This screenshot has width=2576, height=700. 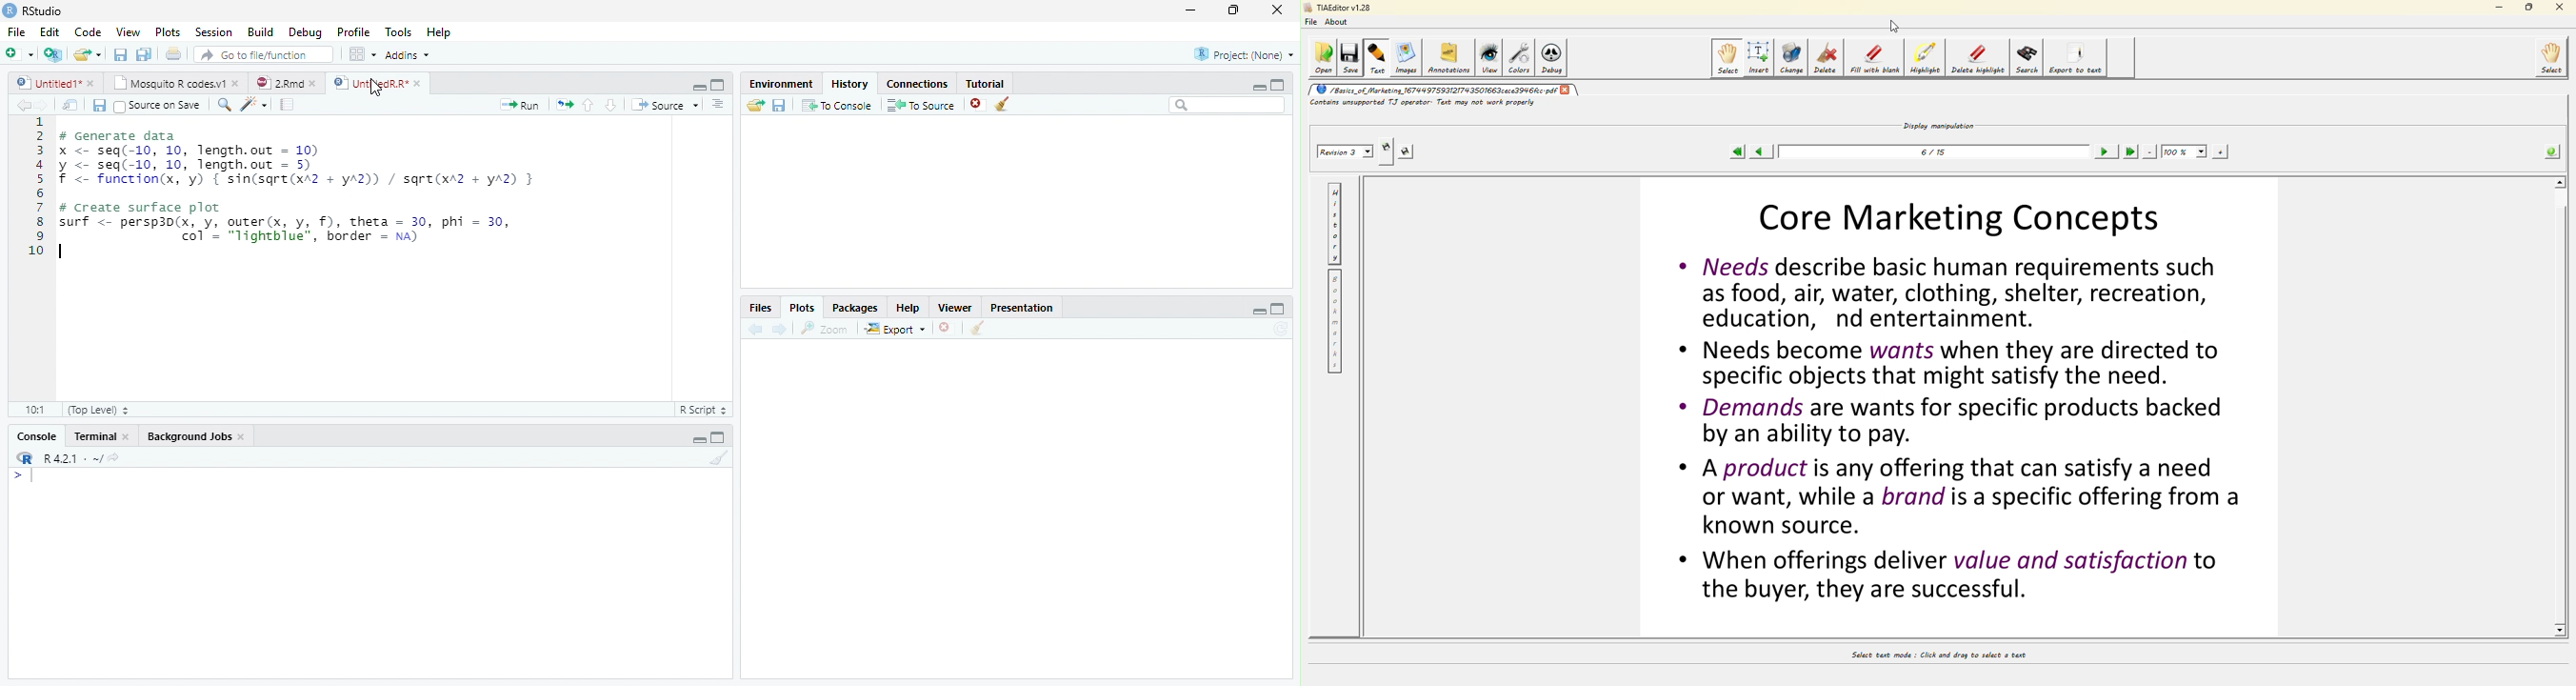 I want to click on cursor, so click(x=376, y=88).